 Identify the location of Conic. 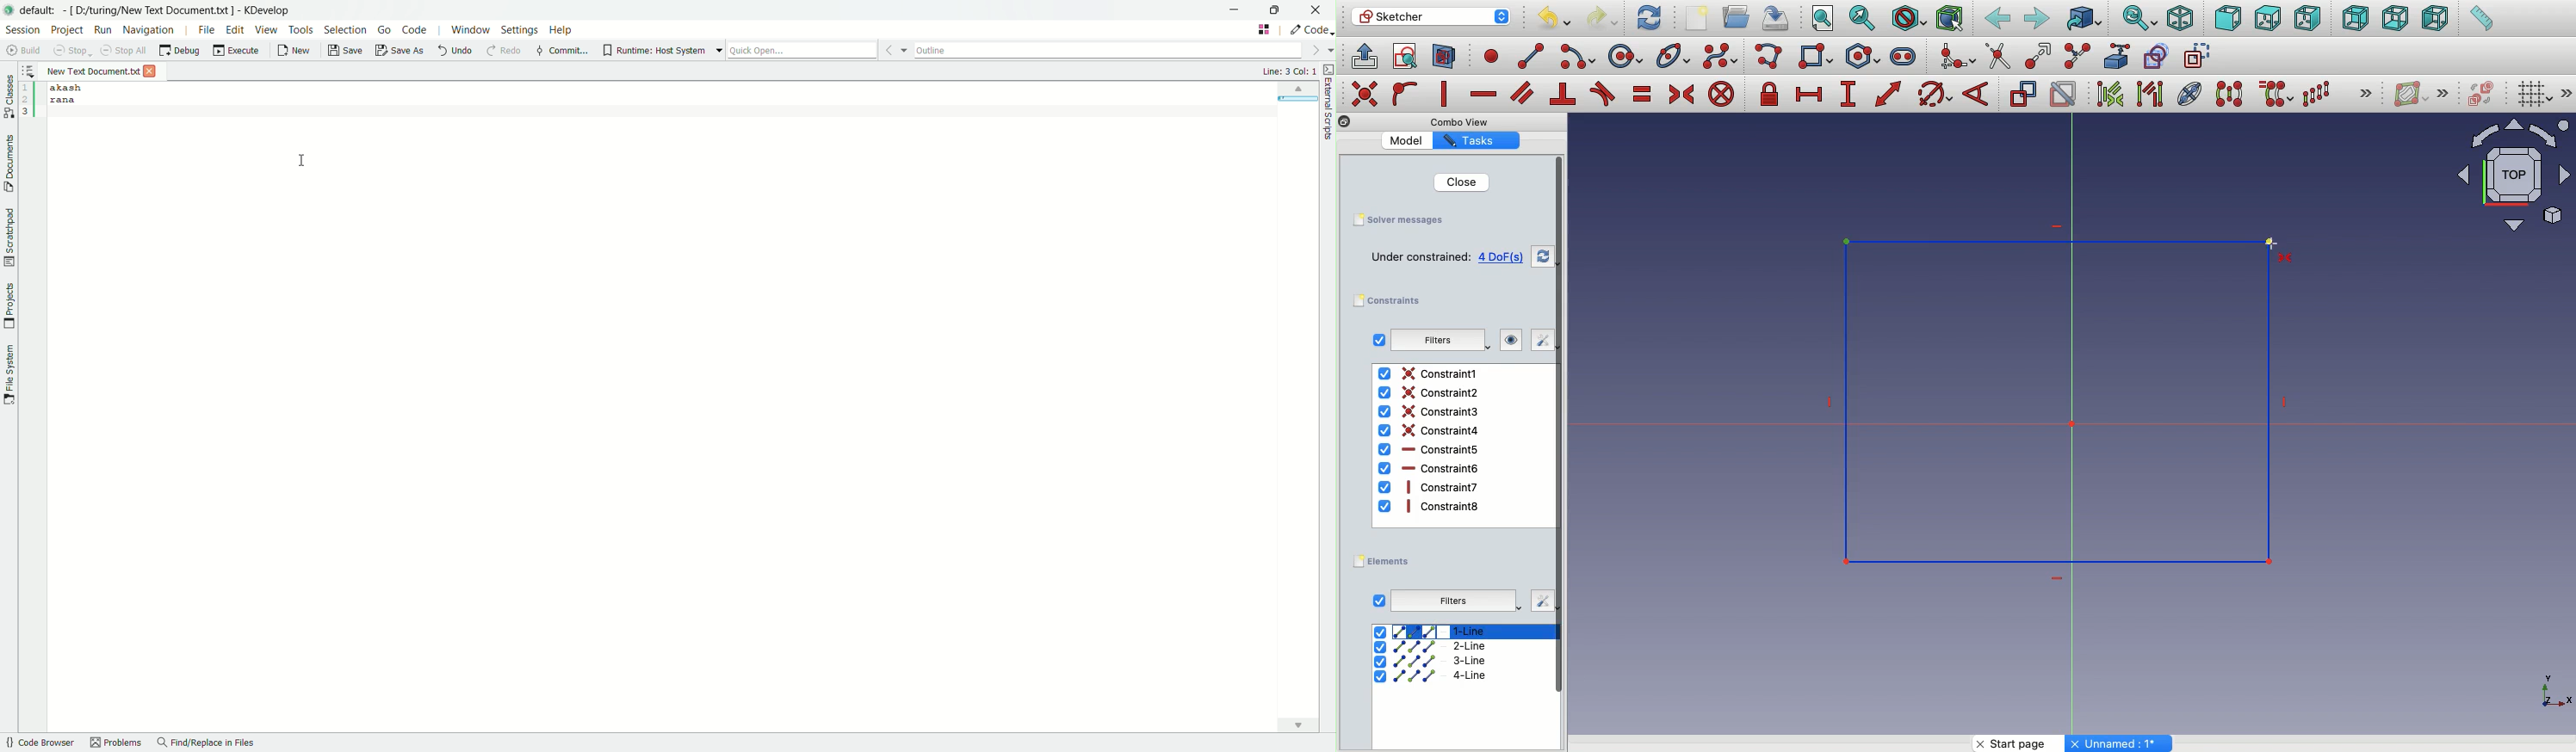
(1675, 57).